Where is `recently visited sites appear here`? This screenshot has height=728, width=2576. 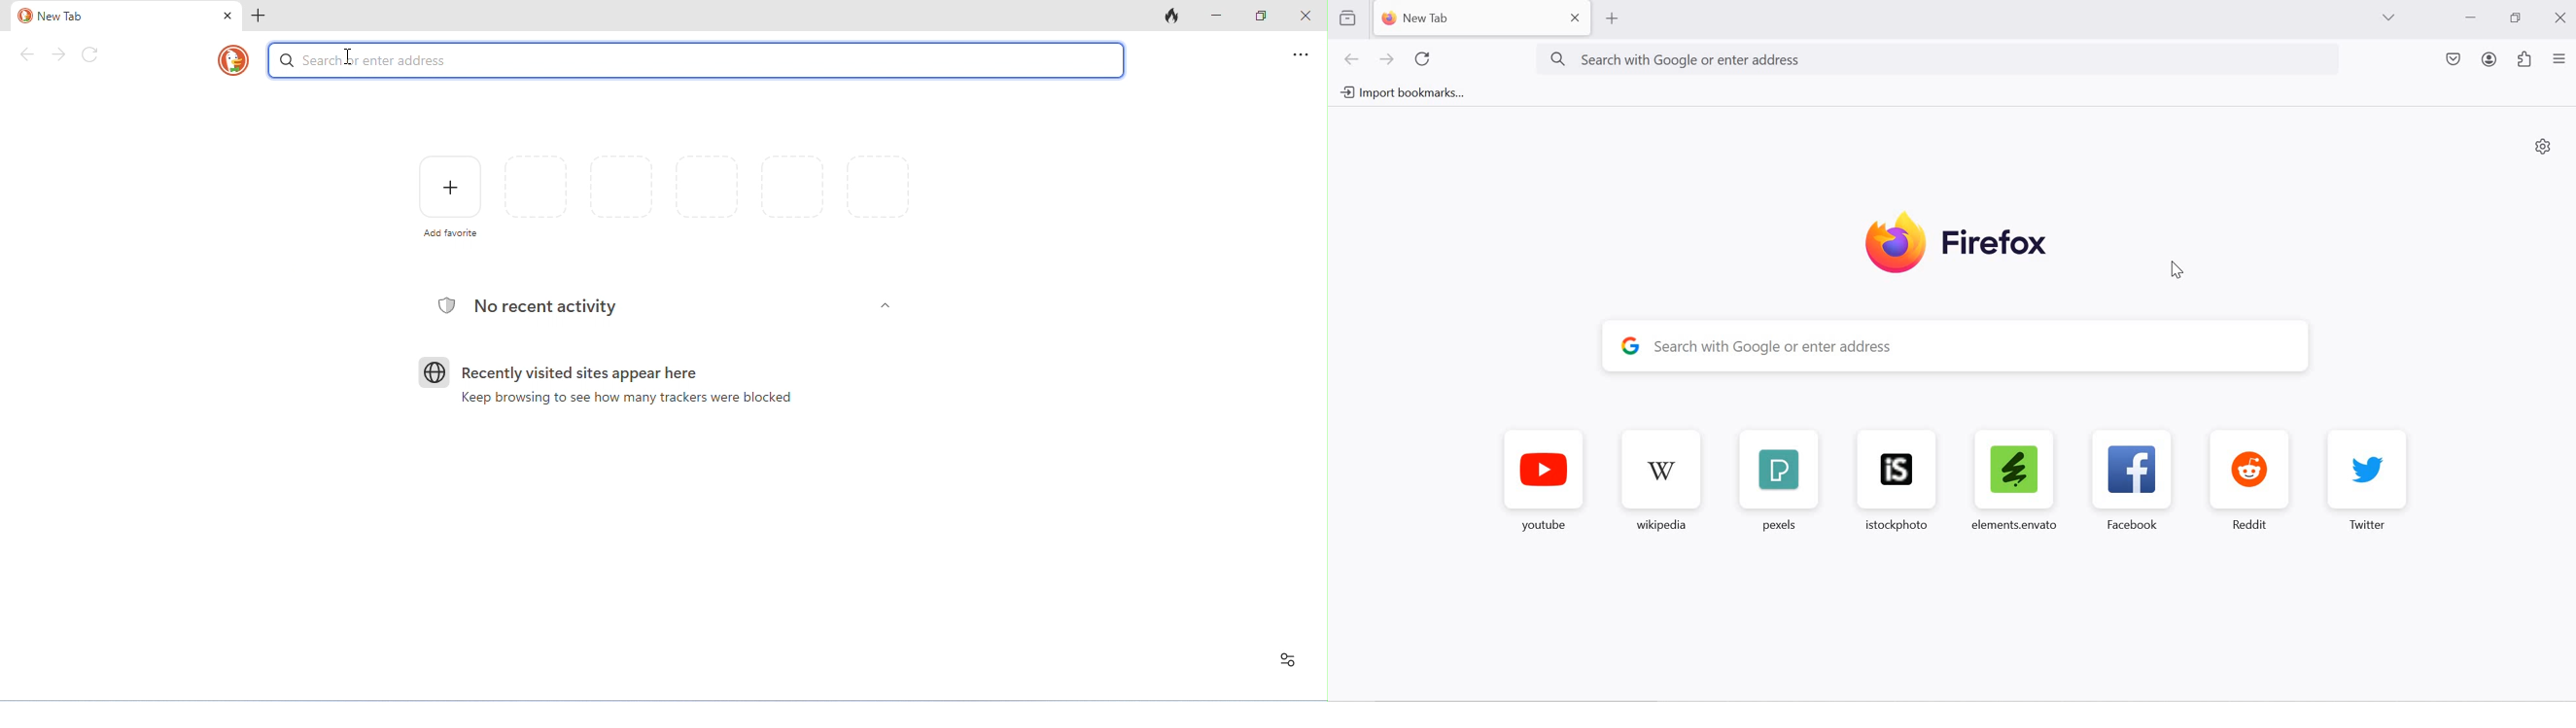 recently visited sites appear here is located at coordinates (555, 369).